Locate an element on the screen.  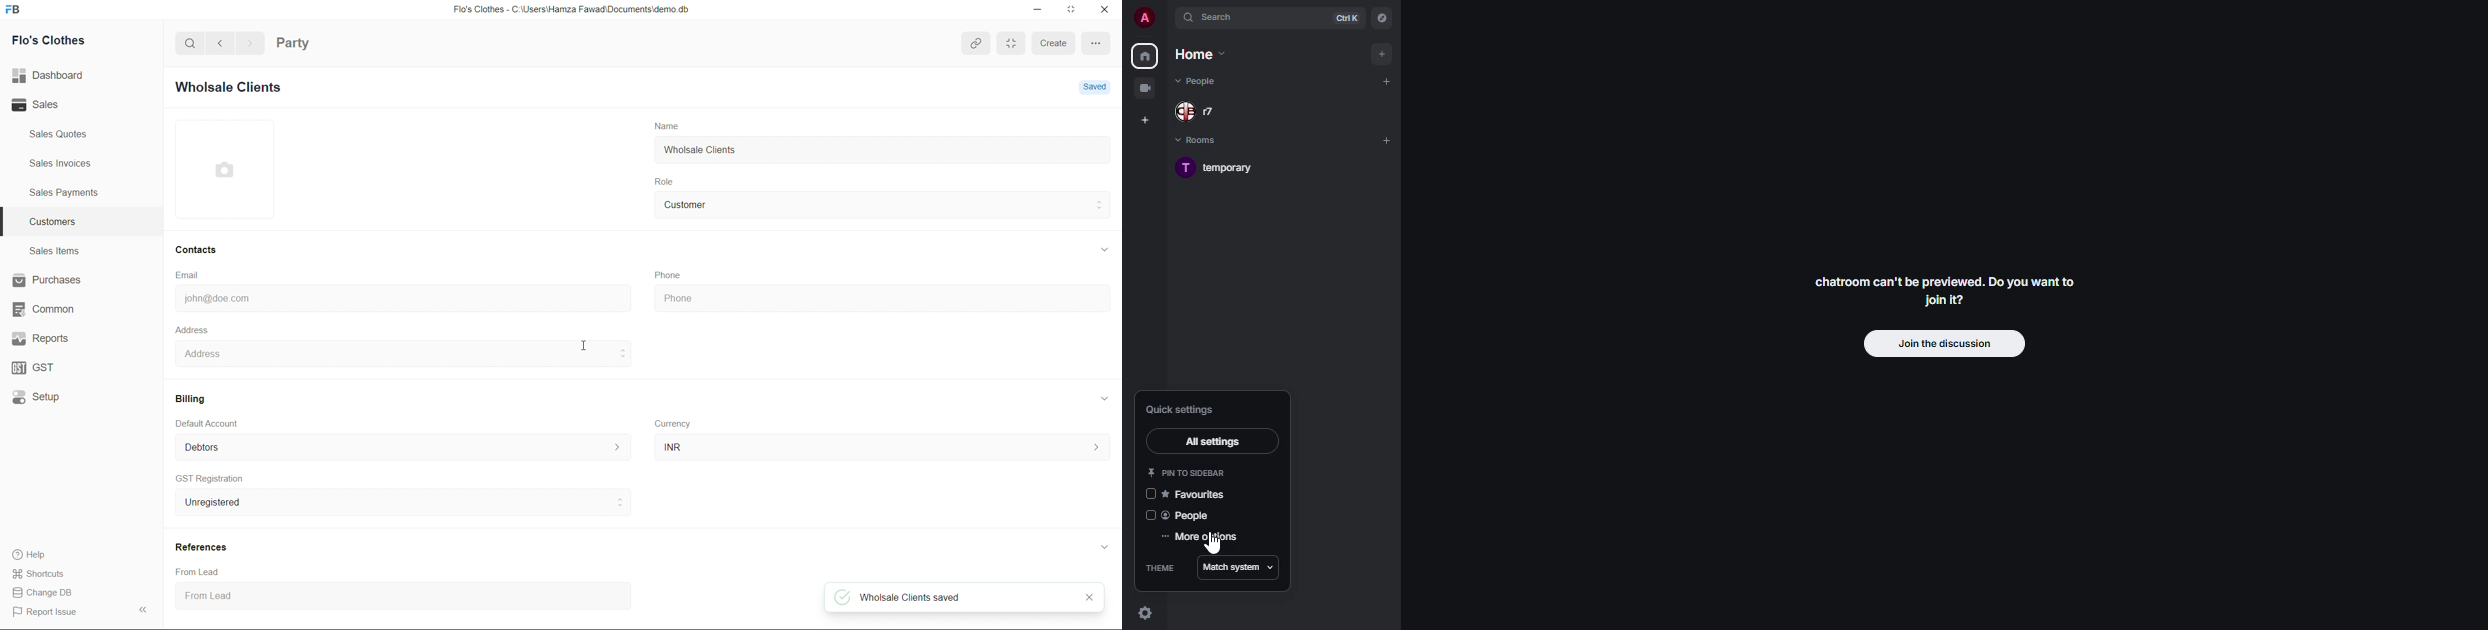
Dashboard is located at coordinates (52, 74).